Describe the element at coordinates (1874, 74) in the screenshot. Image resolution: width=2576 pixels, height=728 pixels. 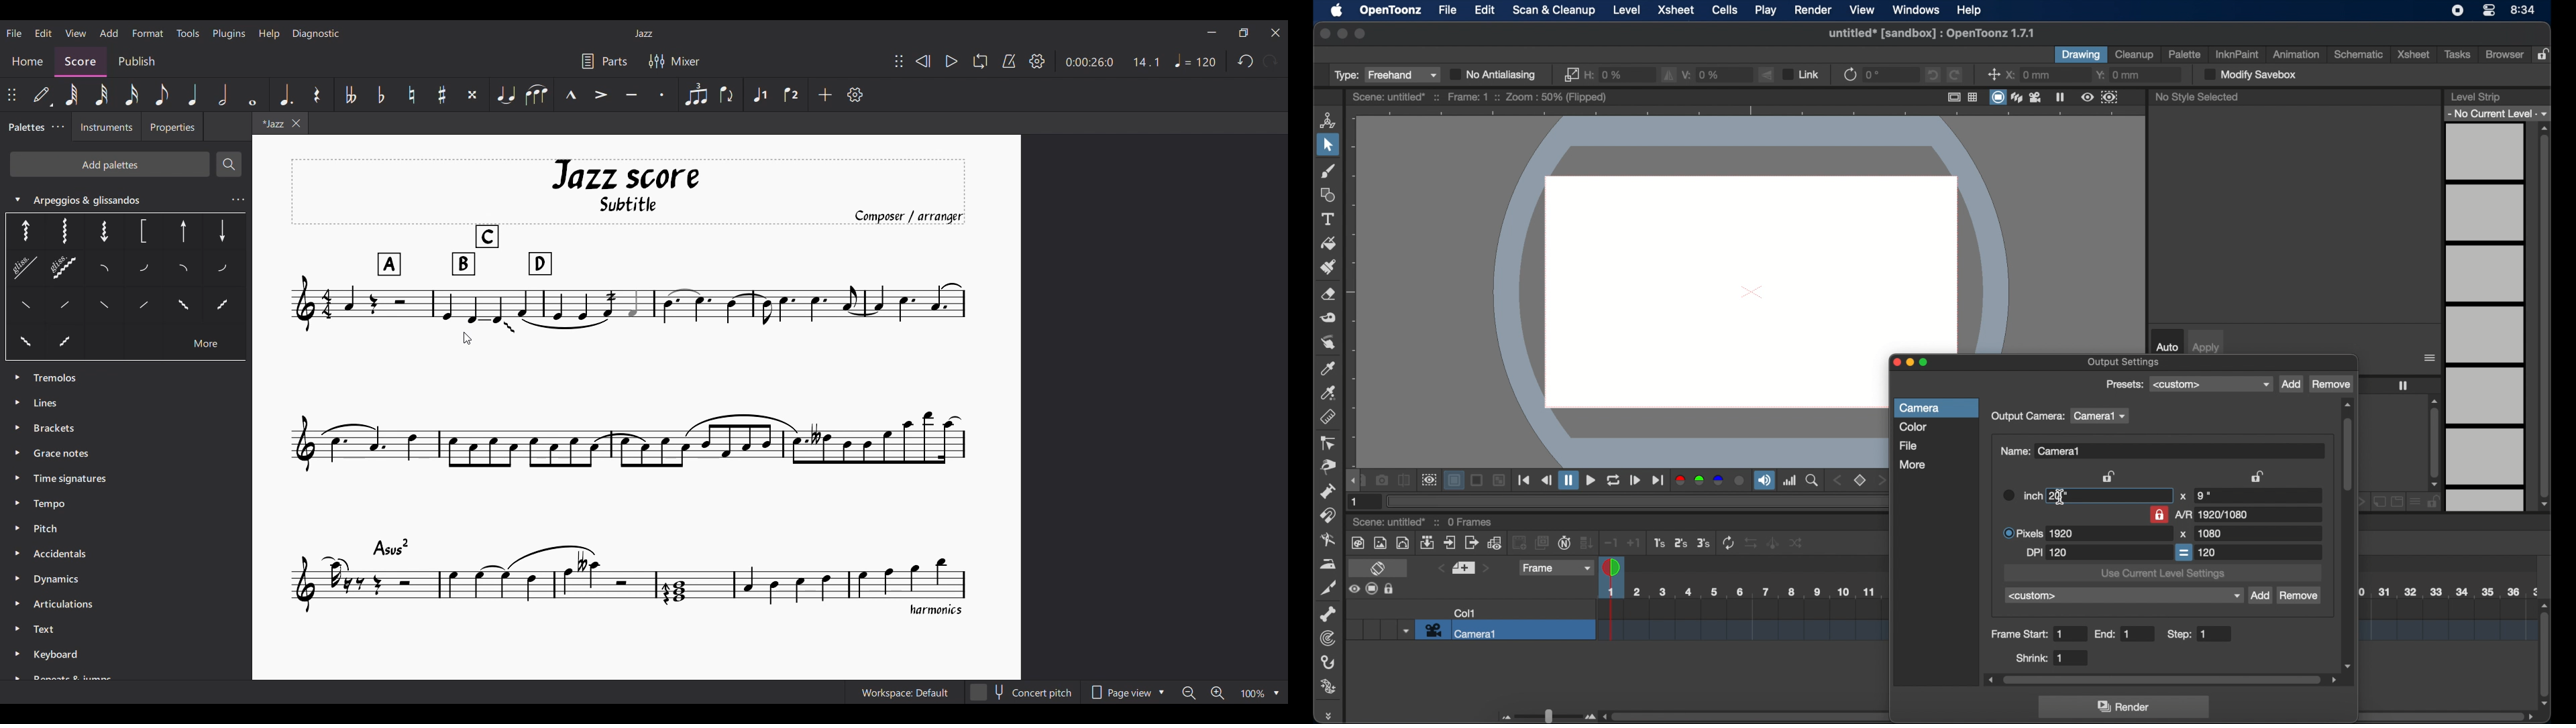
I see `0` at that location.